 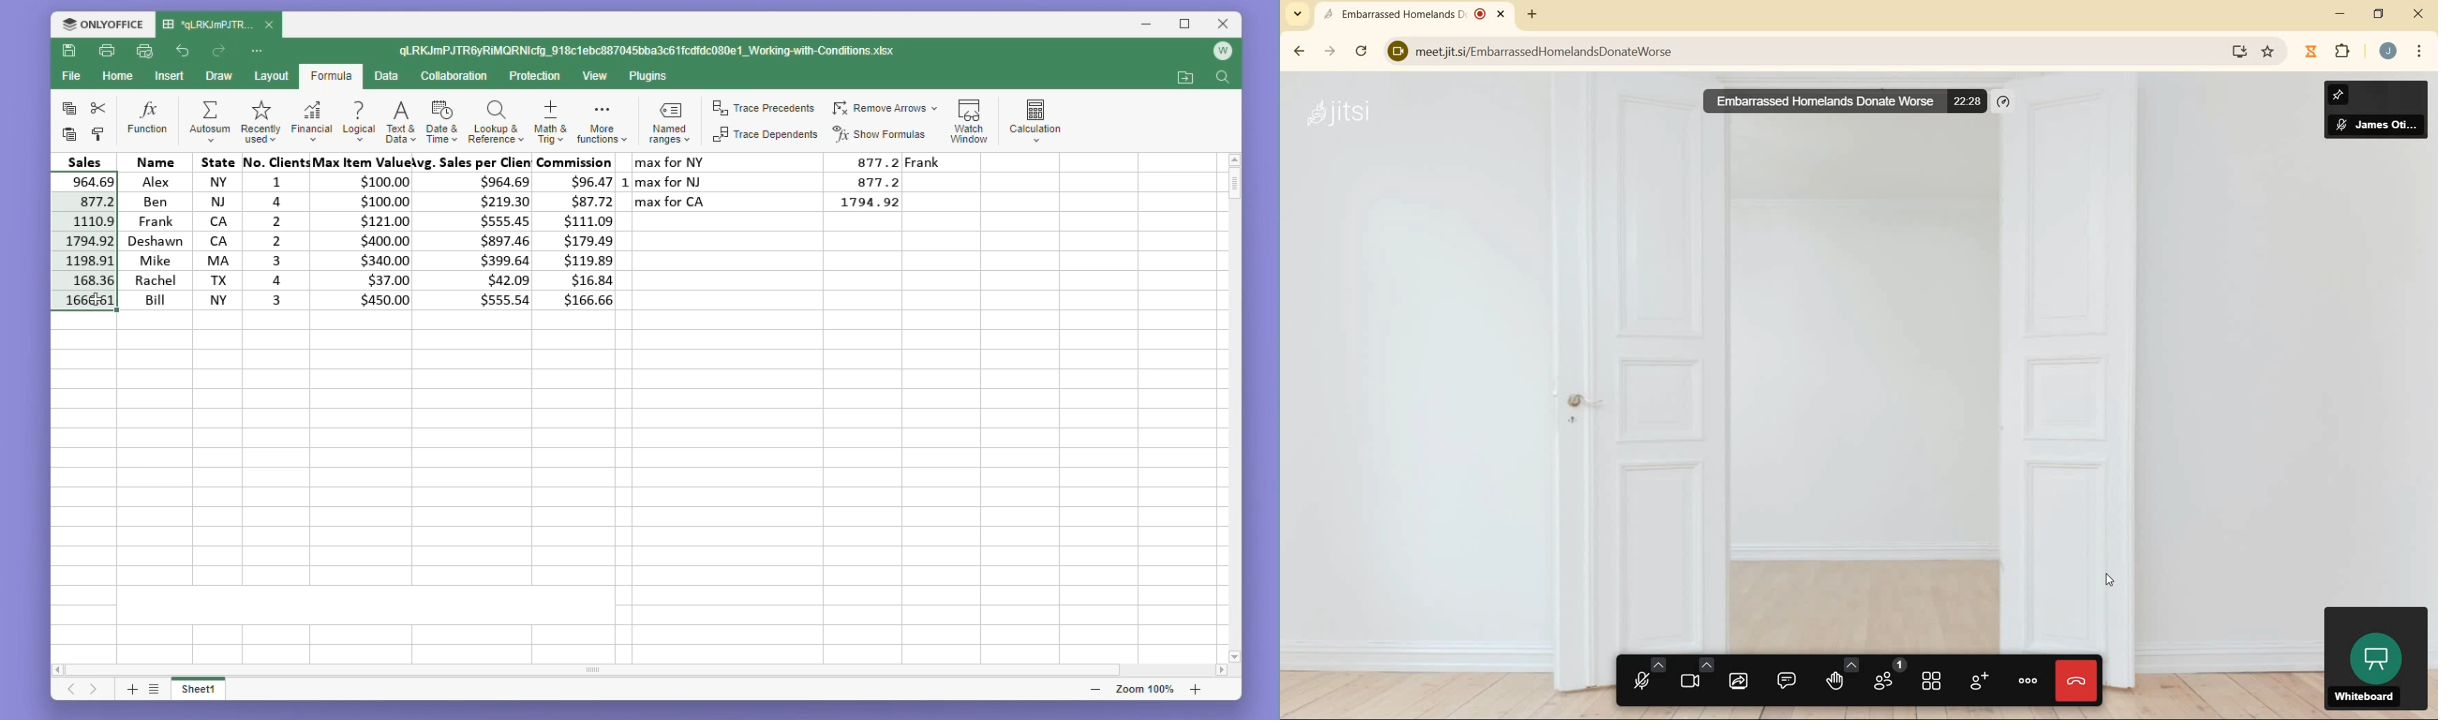 What do you see at coordinates (1219, 54) in the screenshot?
I see `Account icon` at bounding box center [1219, 54].